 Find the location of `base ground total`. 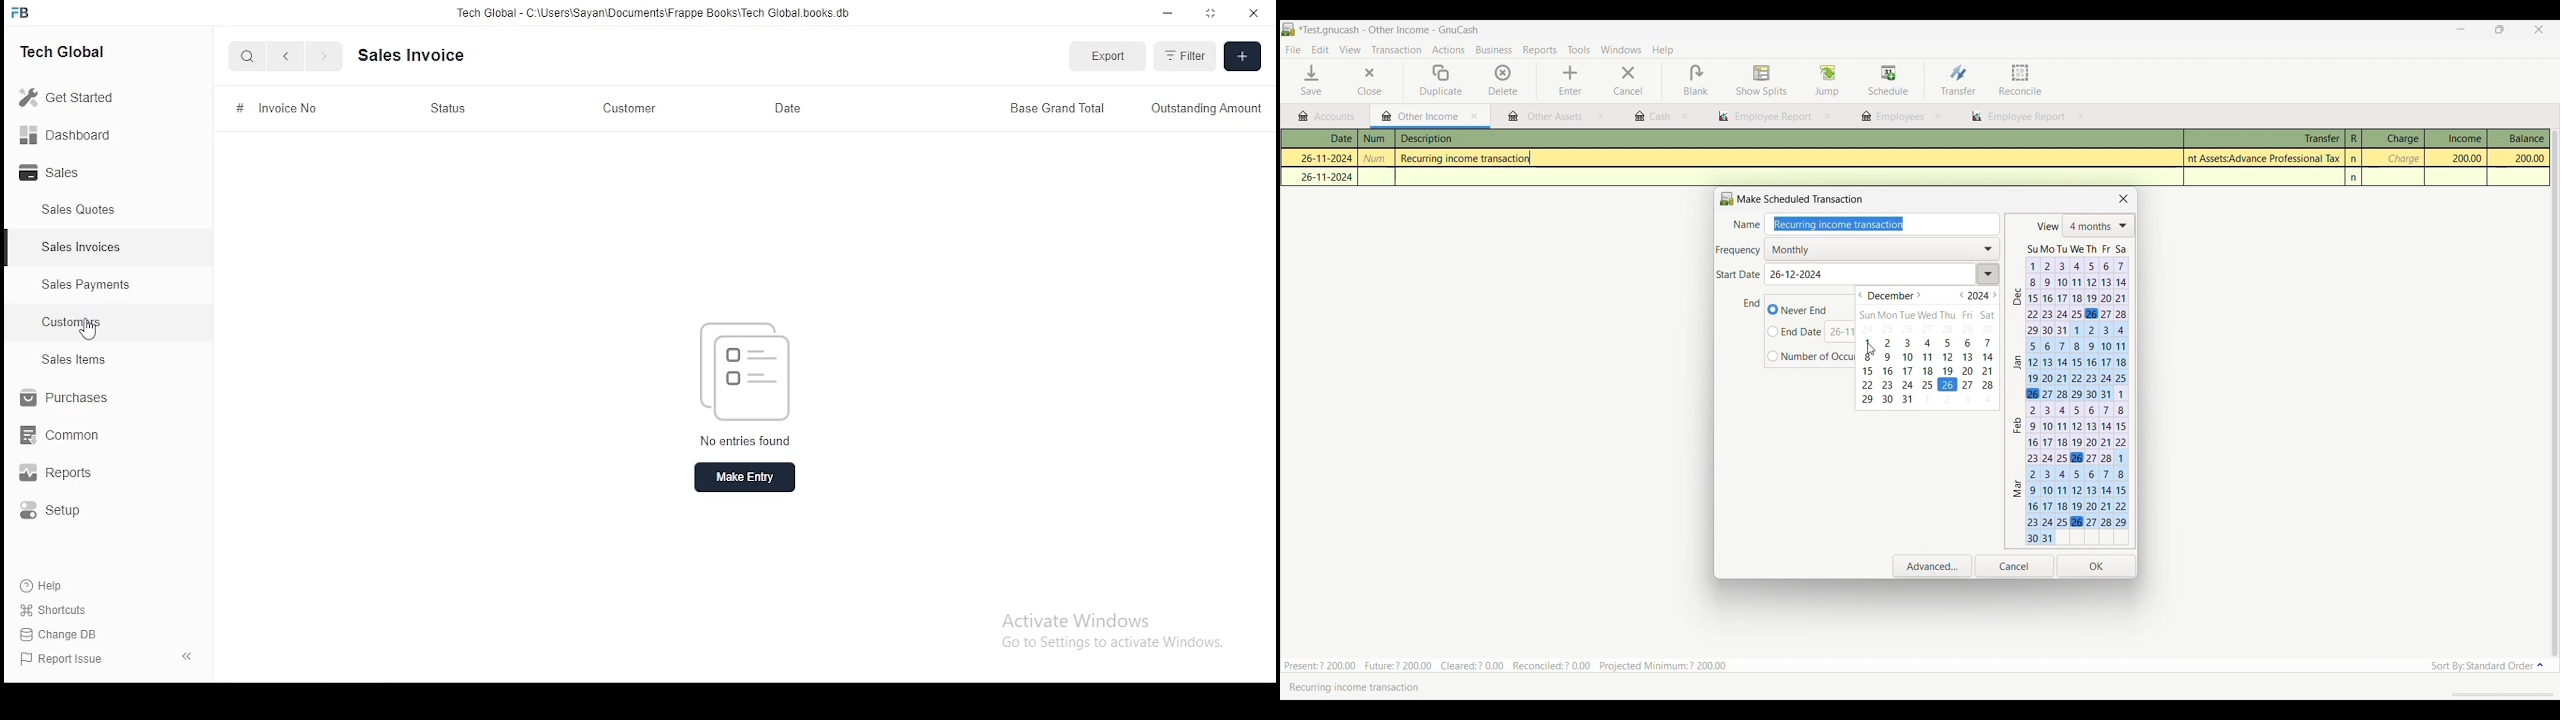

base ground total is located at coordinates (1057, 109).